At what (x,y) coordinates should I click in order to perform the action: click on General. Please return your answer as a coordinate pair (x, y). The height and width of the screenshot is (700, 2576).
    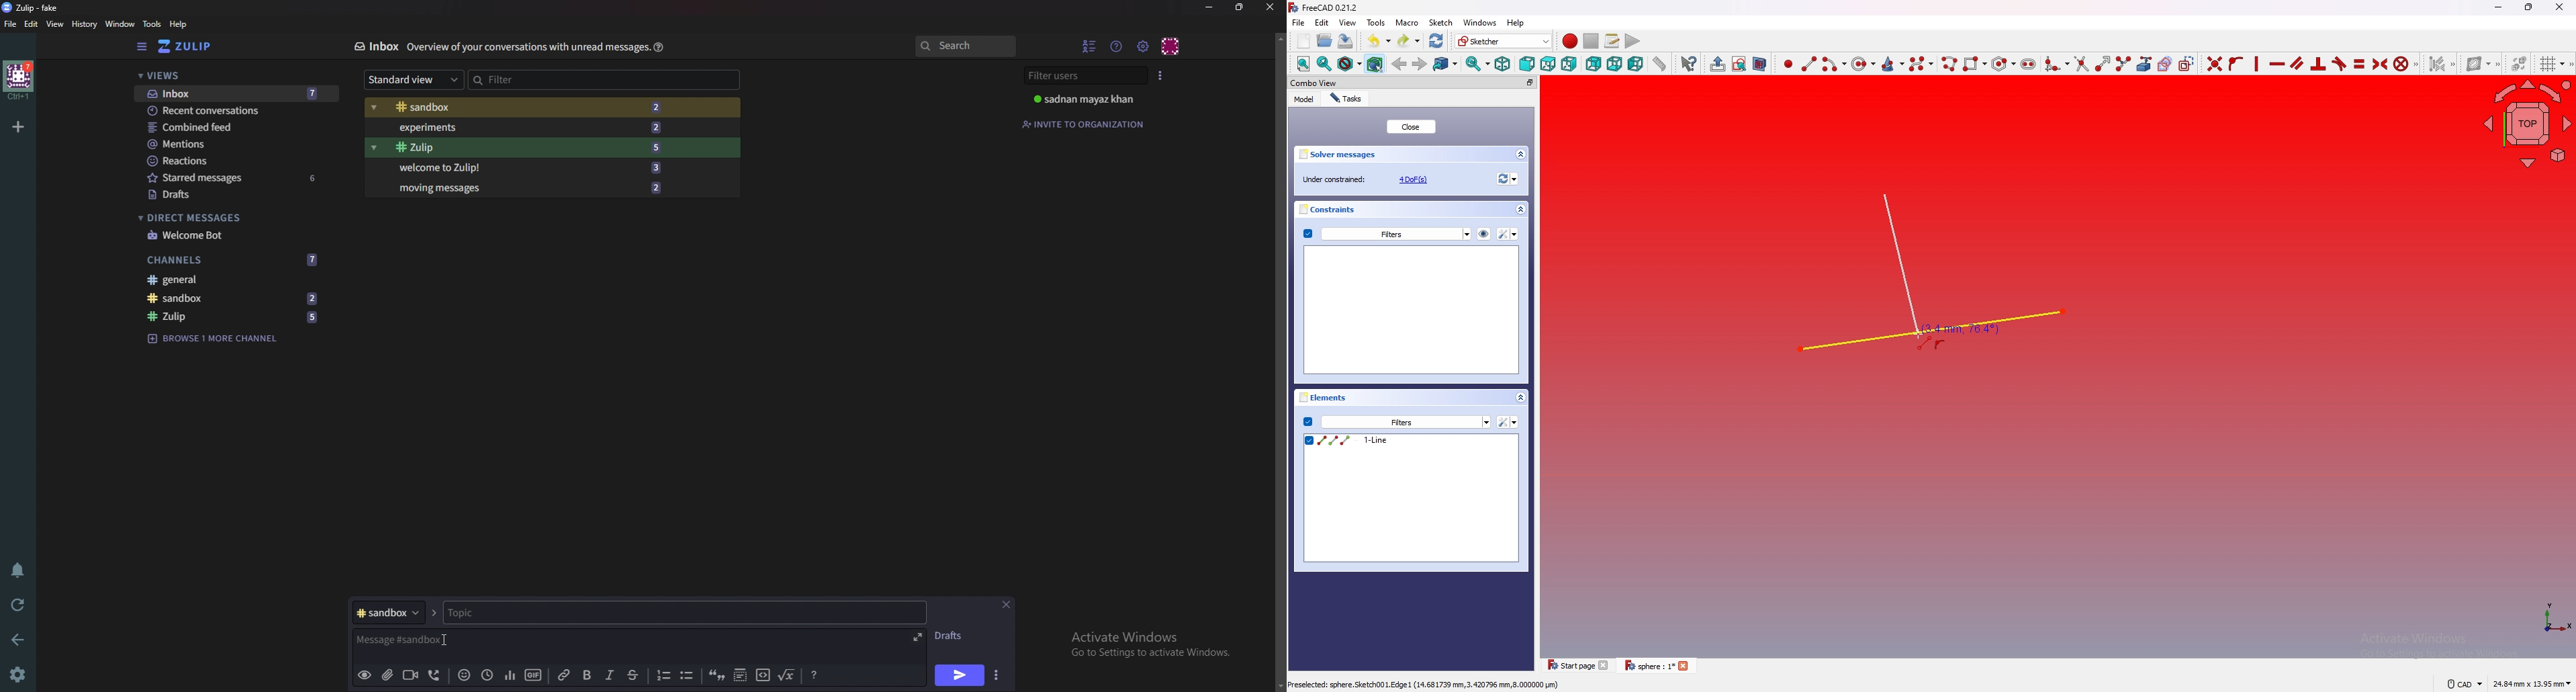
    Looking at the image, I should click on (235, 281).